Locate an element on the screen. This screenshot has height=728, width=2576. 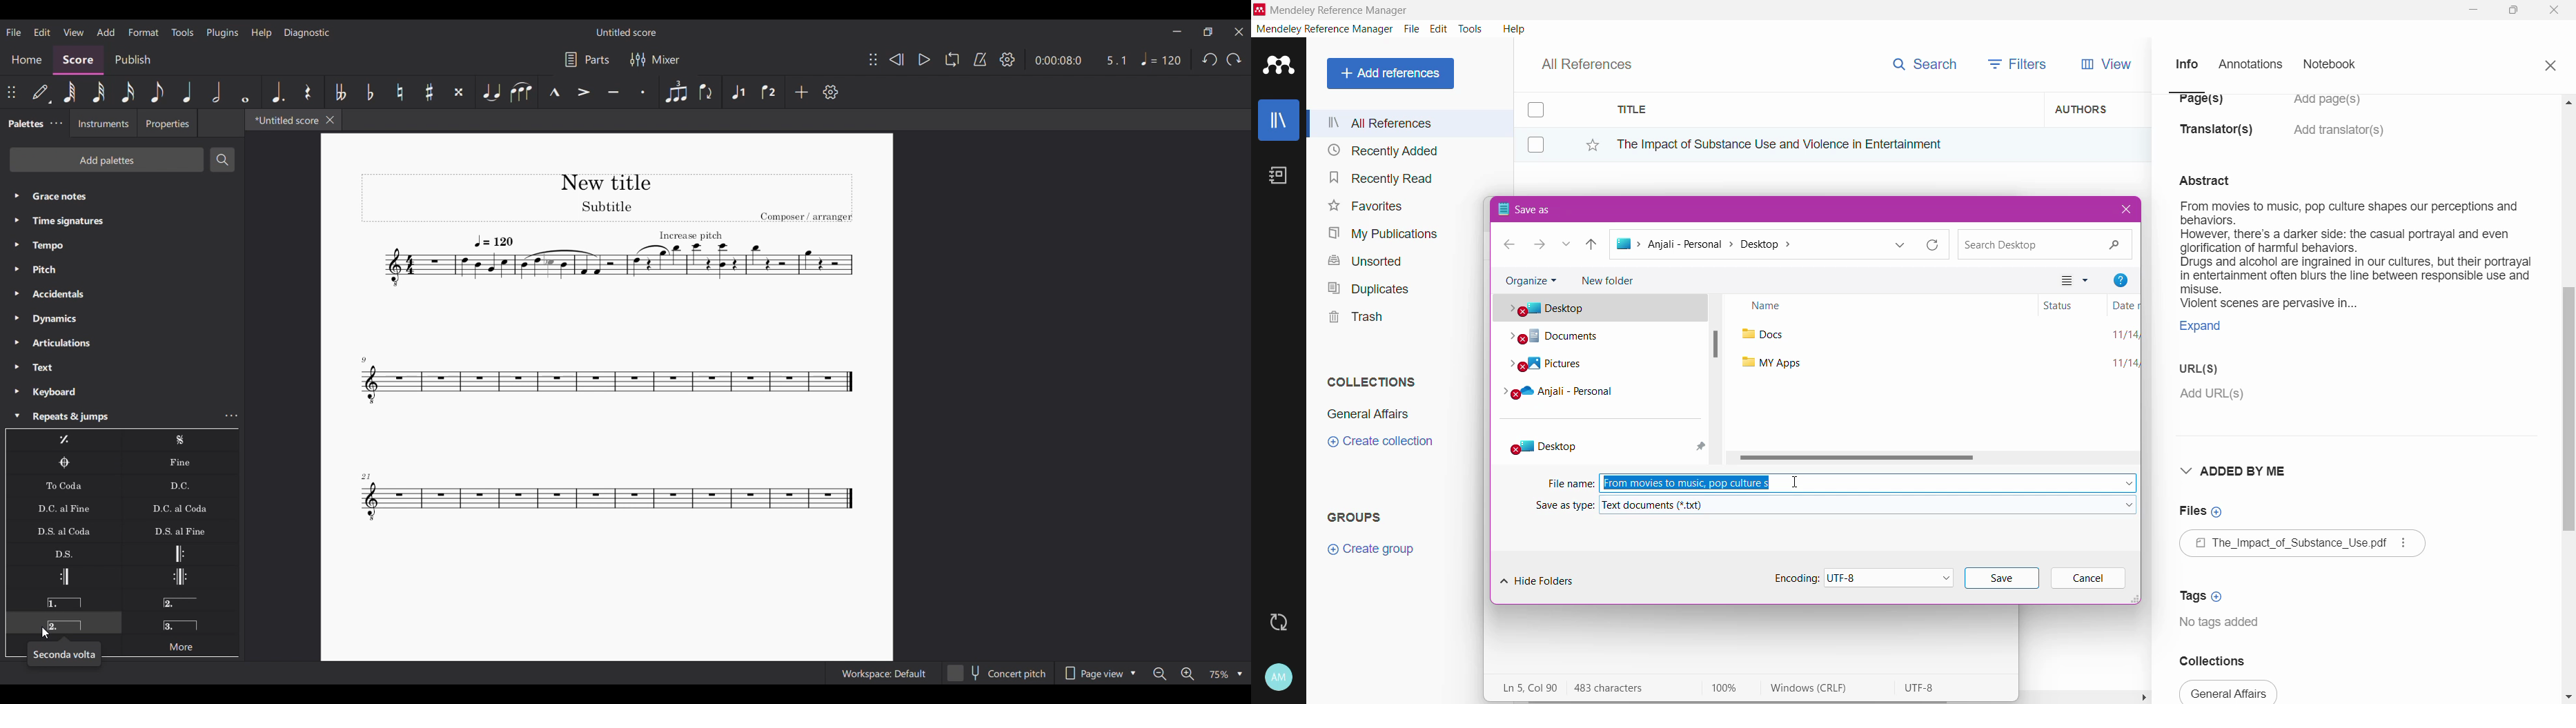
Horizontal Scrol Bar is located at coordinates (1937, 459).